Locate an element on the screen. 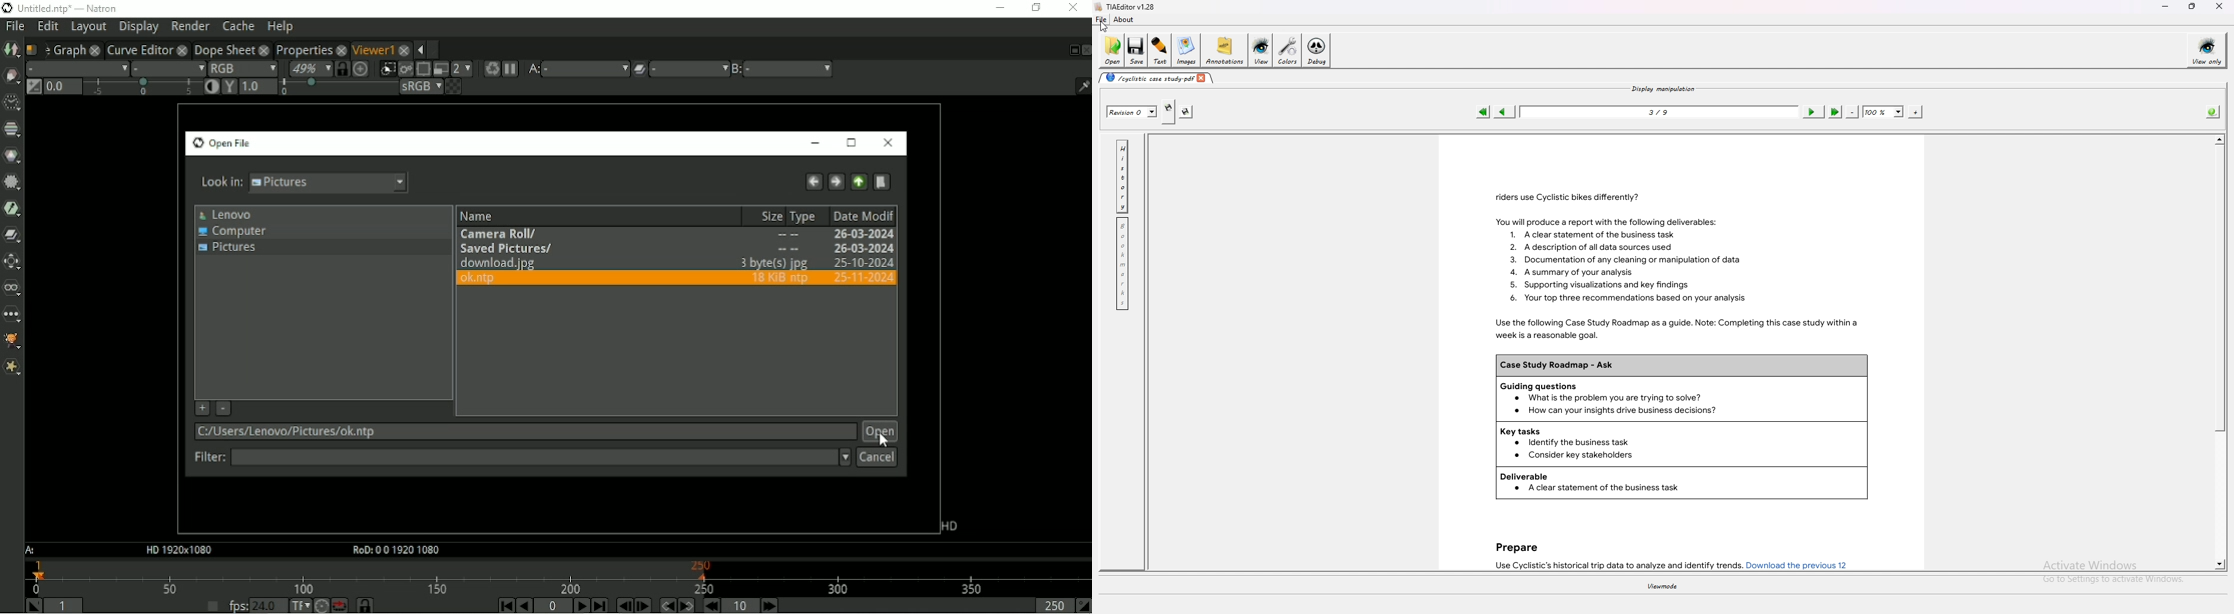  Maximize is located at coordinates (852, 143).